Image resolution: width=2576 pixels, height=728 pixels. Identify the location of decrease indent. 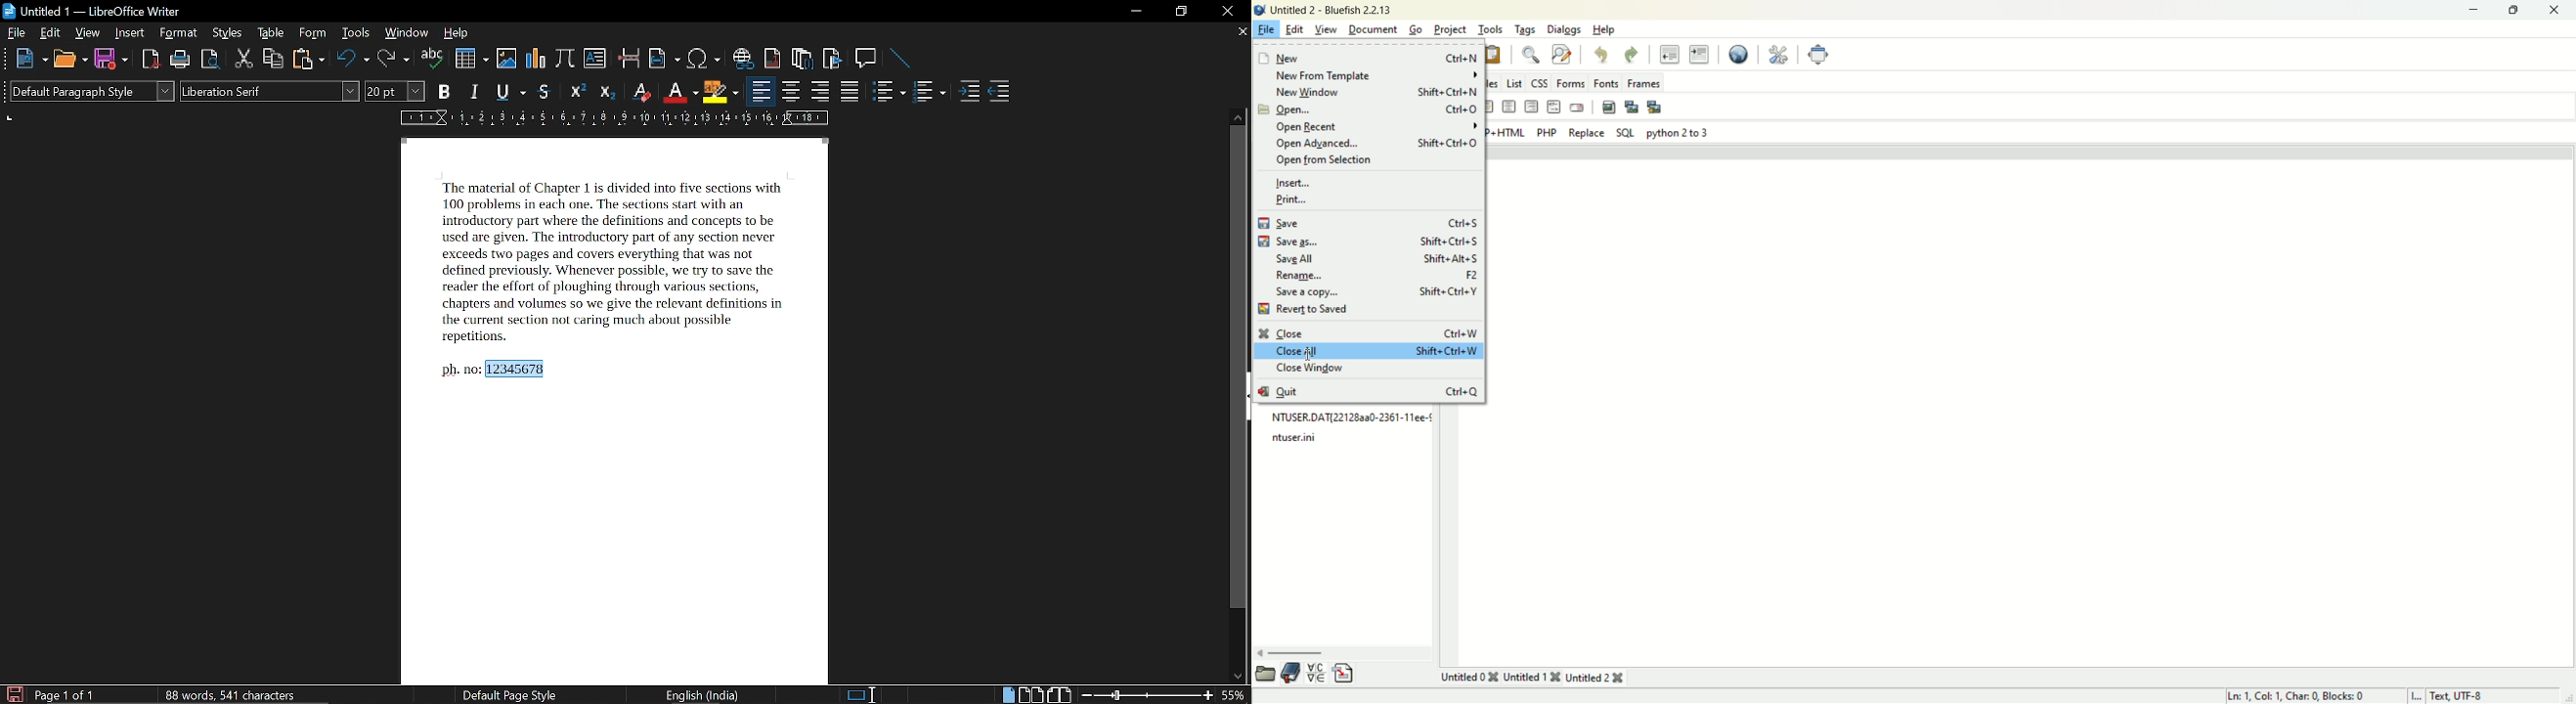
(1001, 94).